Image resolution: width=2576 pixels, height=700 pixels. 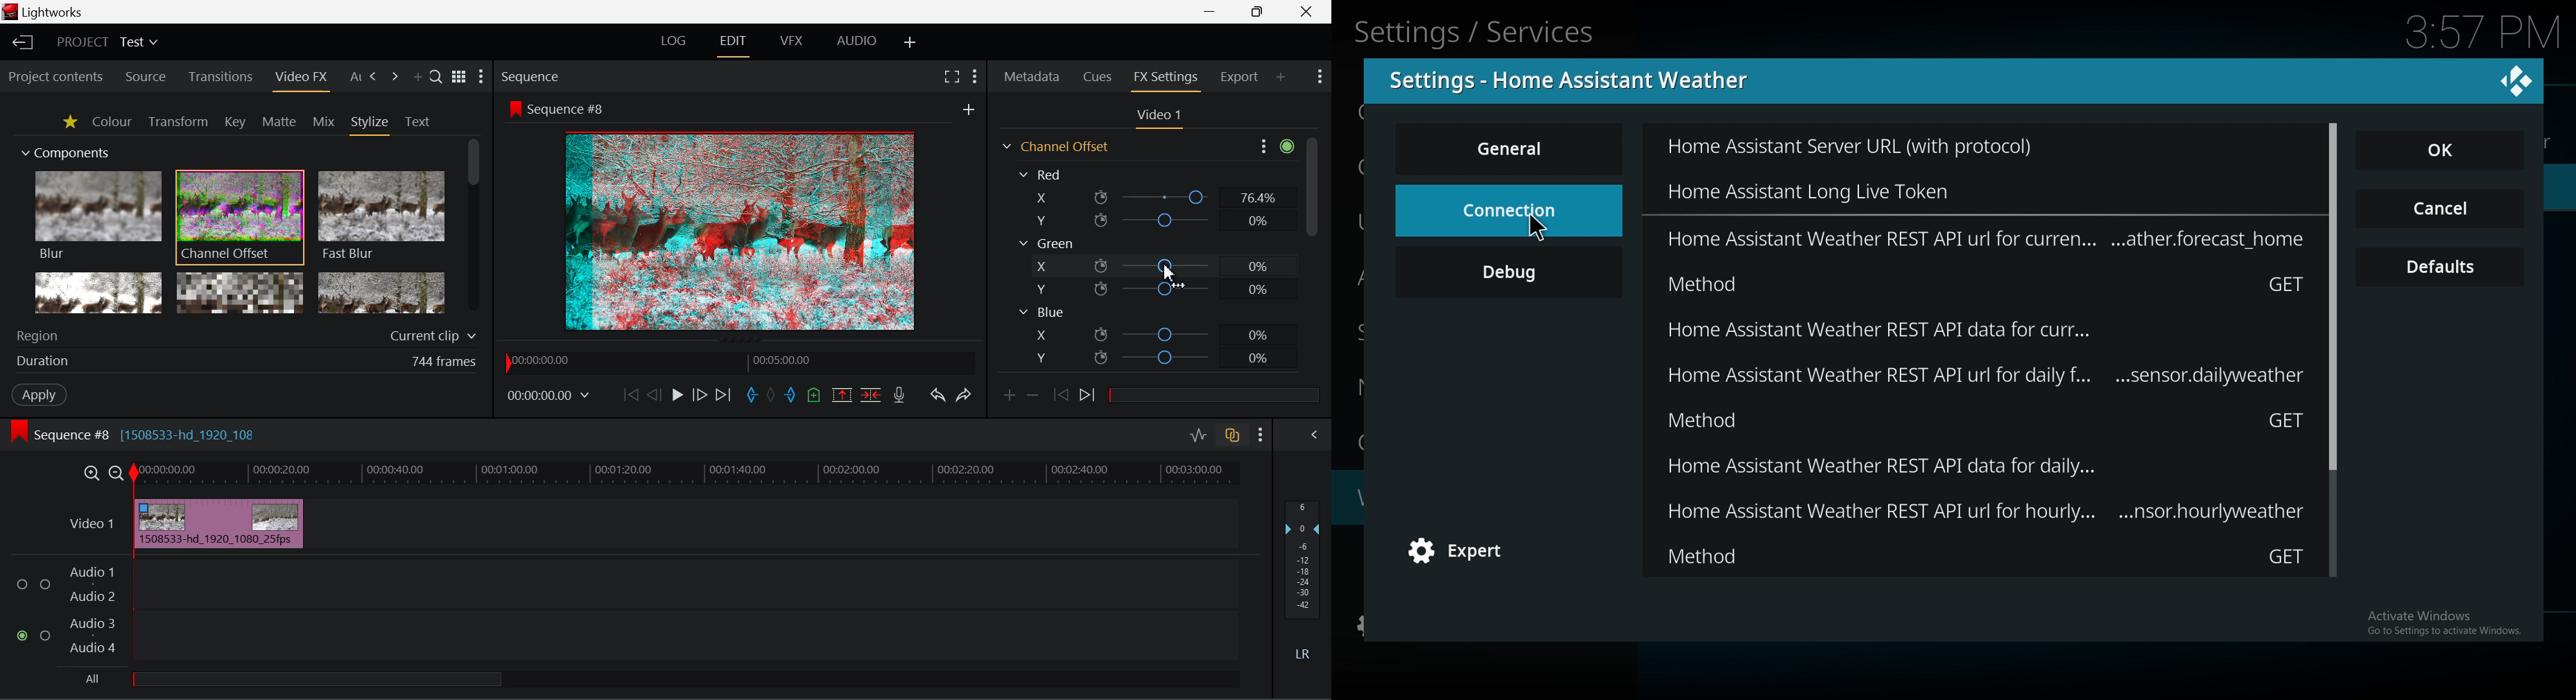 What do you see at coordinates (1240, 77) in the screenshot?
I see `Export` at bounding box center [1240, 77].